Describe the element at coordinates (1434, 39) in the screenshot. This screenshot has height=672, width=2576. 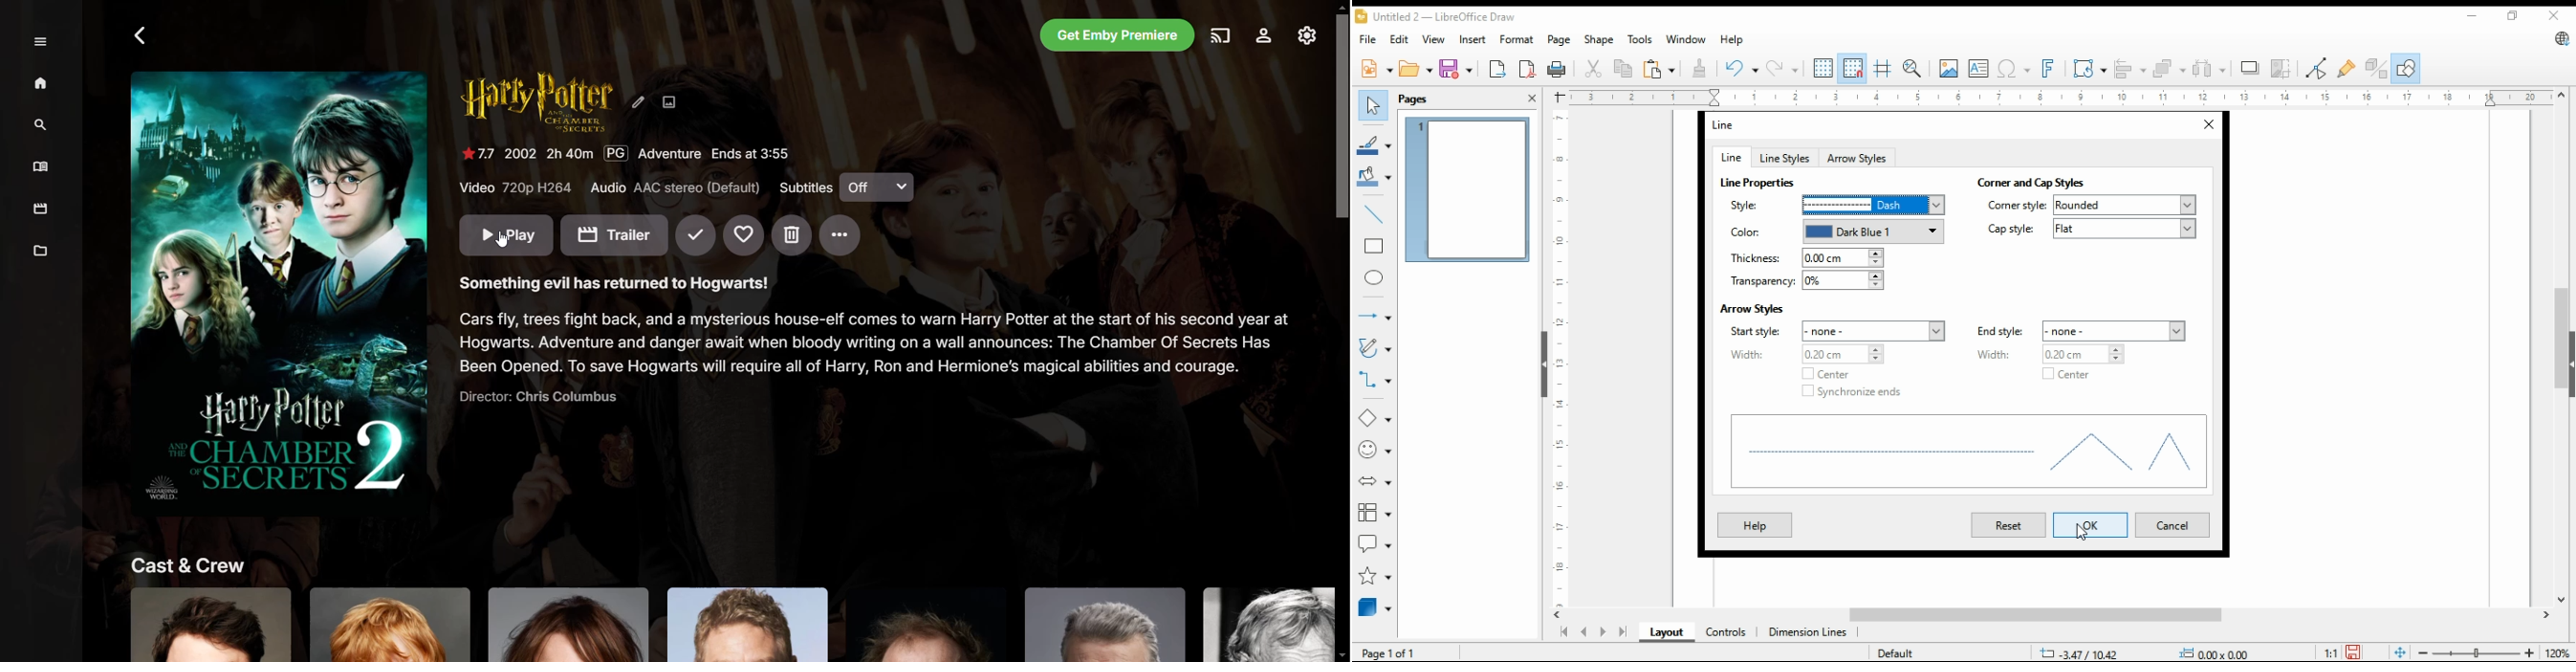
I see `view` at that location.